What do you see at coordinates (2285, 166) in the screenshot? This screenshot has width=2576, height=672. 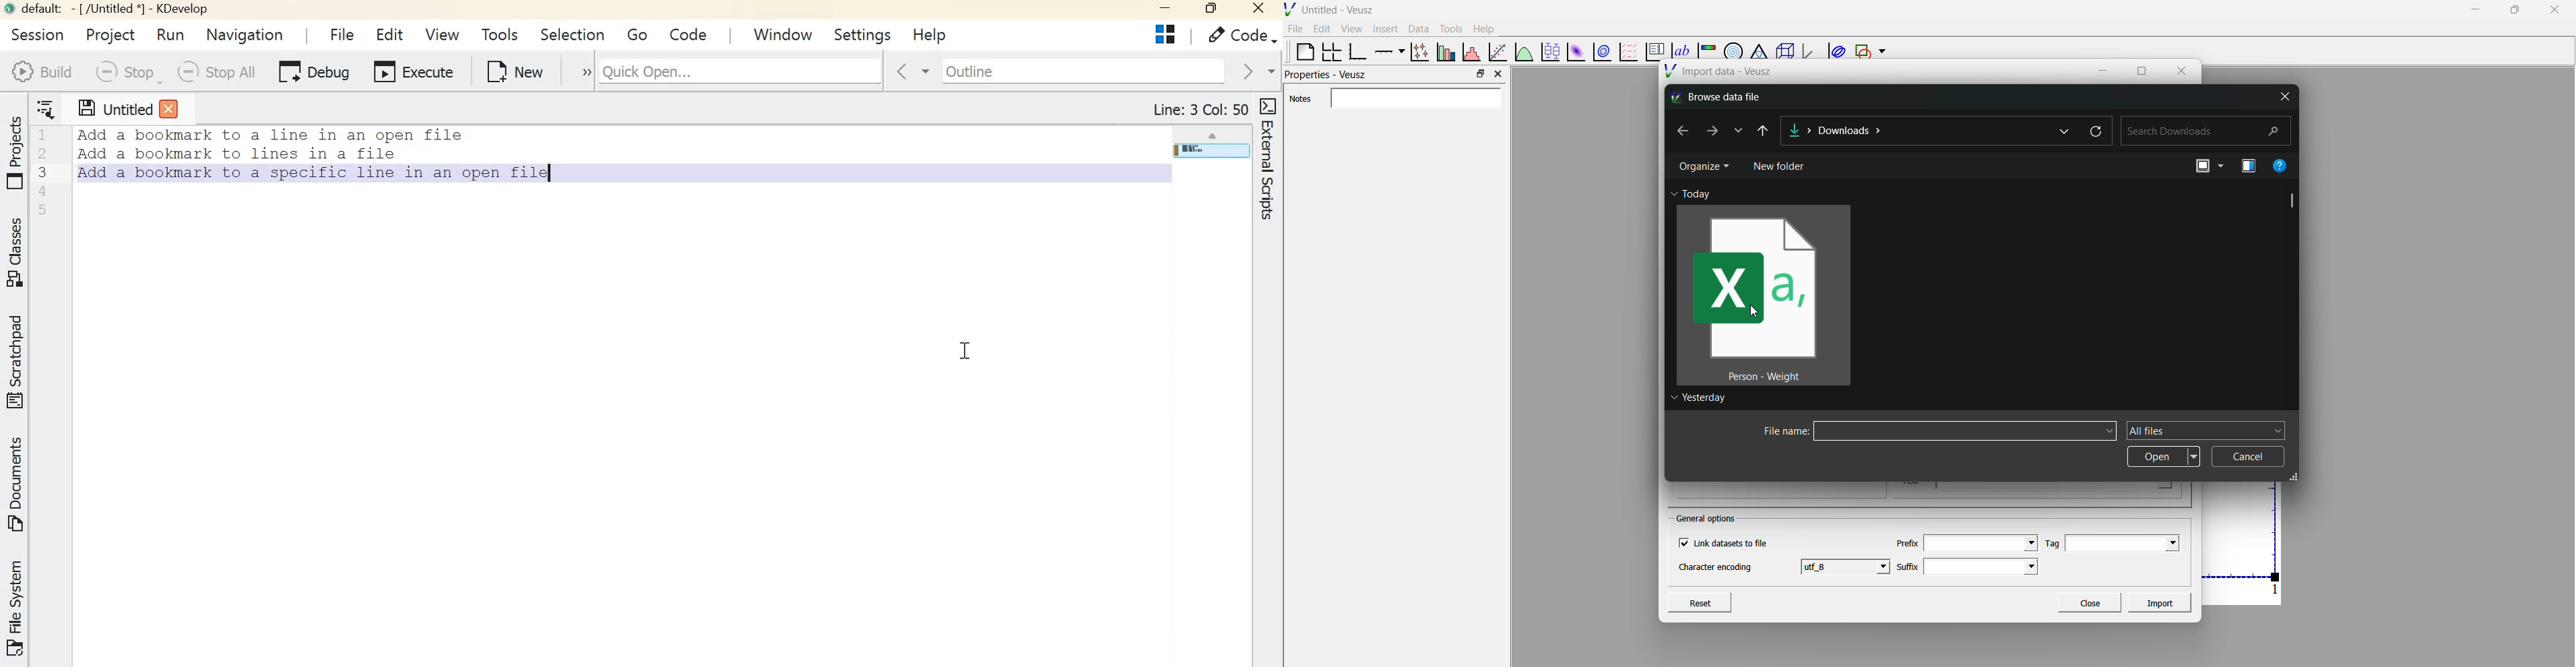 I see `HELP` at bounding box center [2285, 166].